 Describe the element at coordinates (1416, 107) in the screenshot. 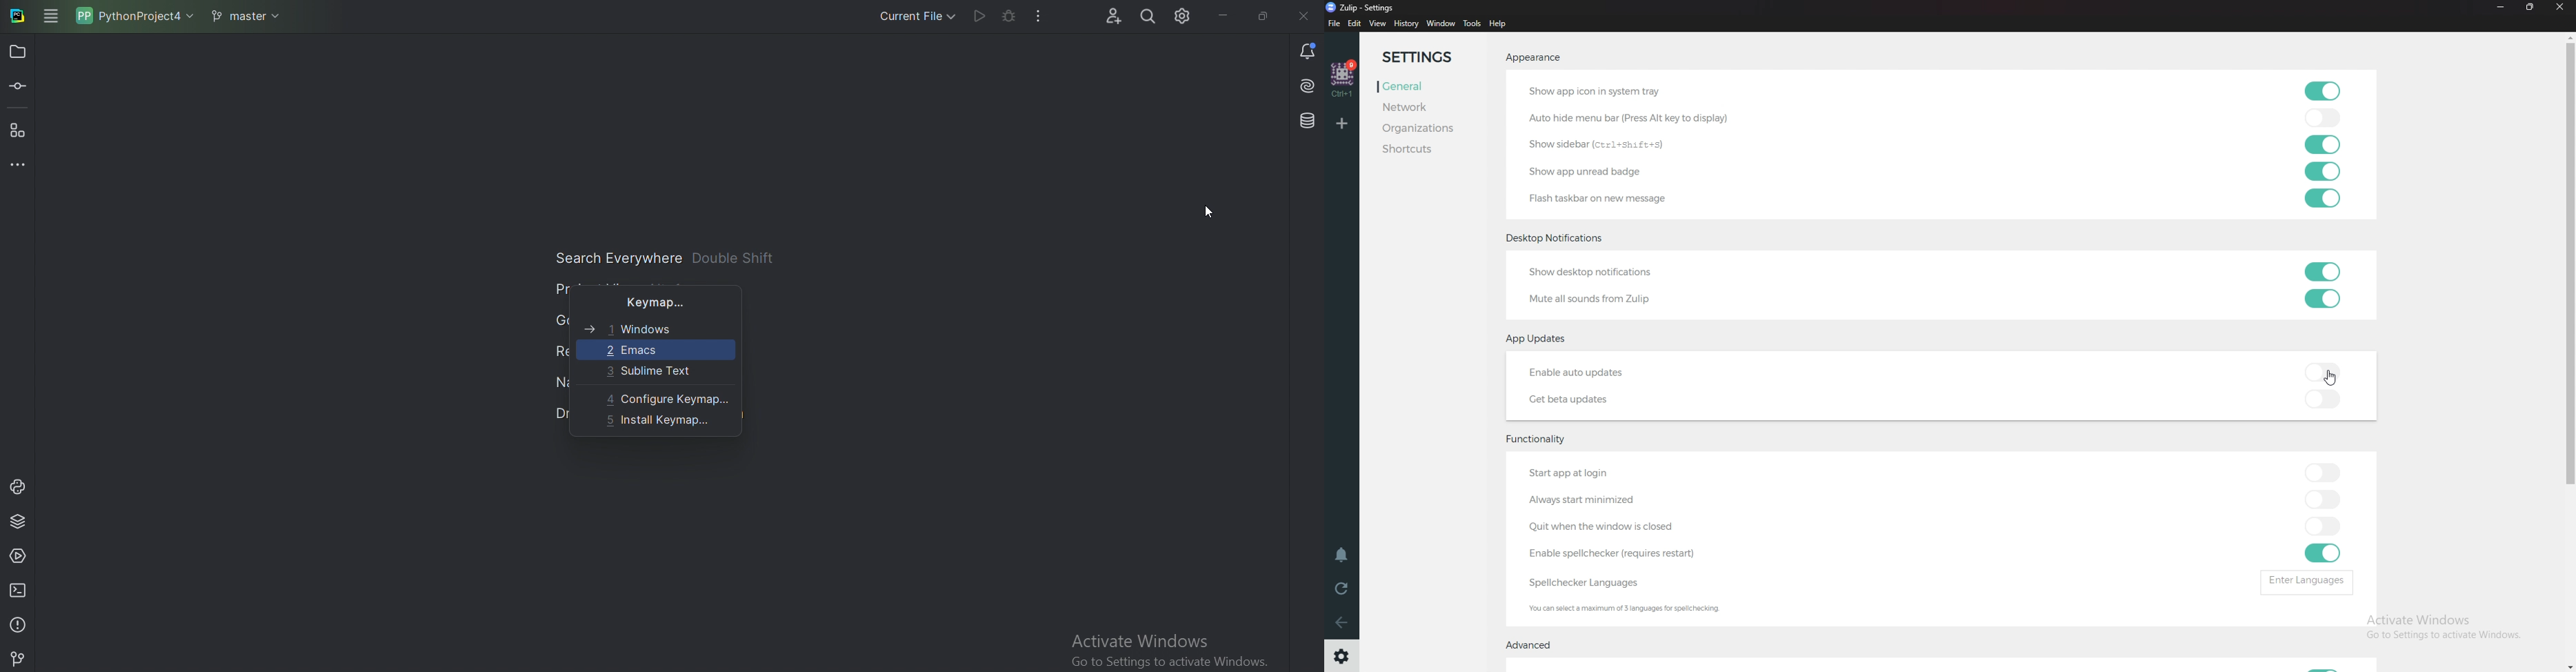

I see `Network` at that location.